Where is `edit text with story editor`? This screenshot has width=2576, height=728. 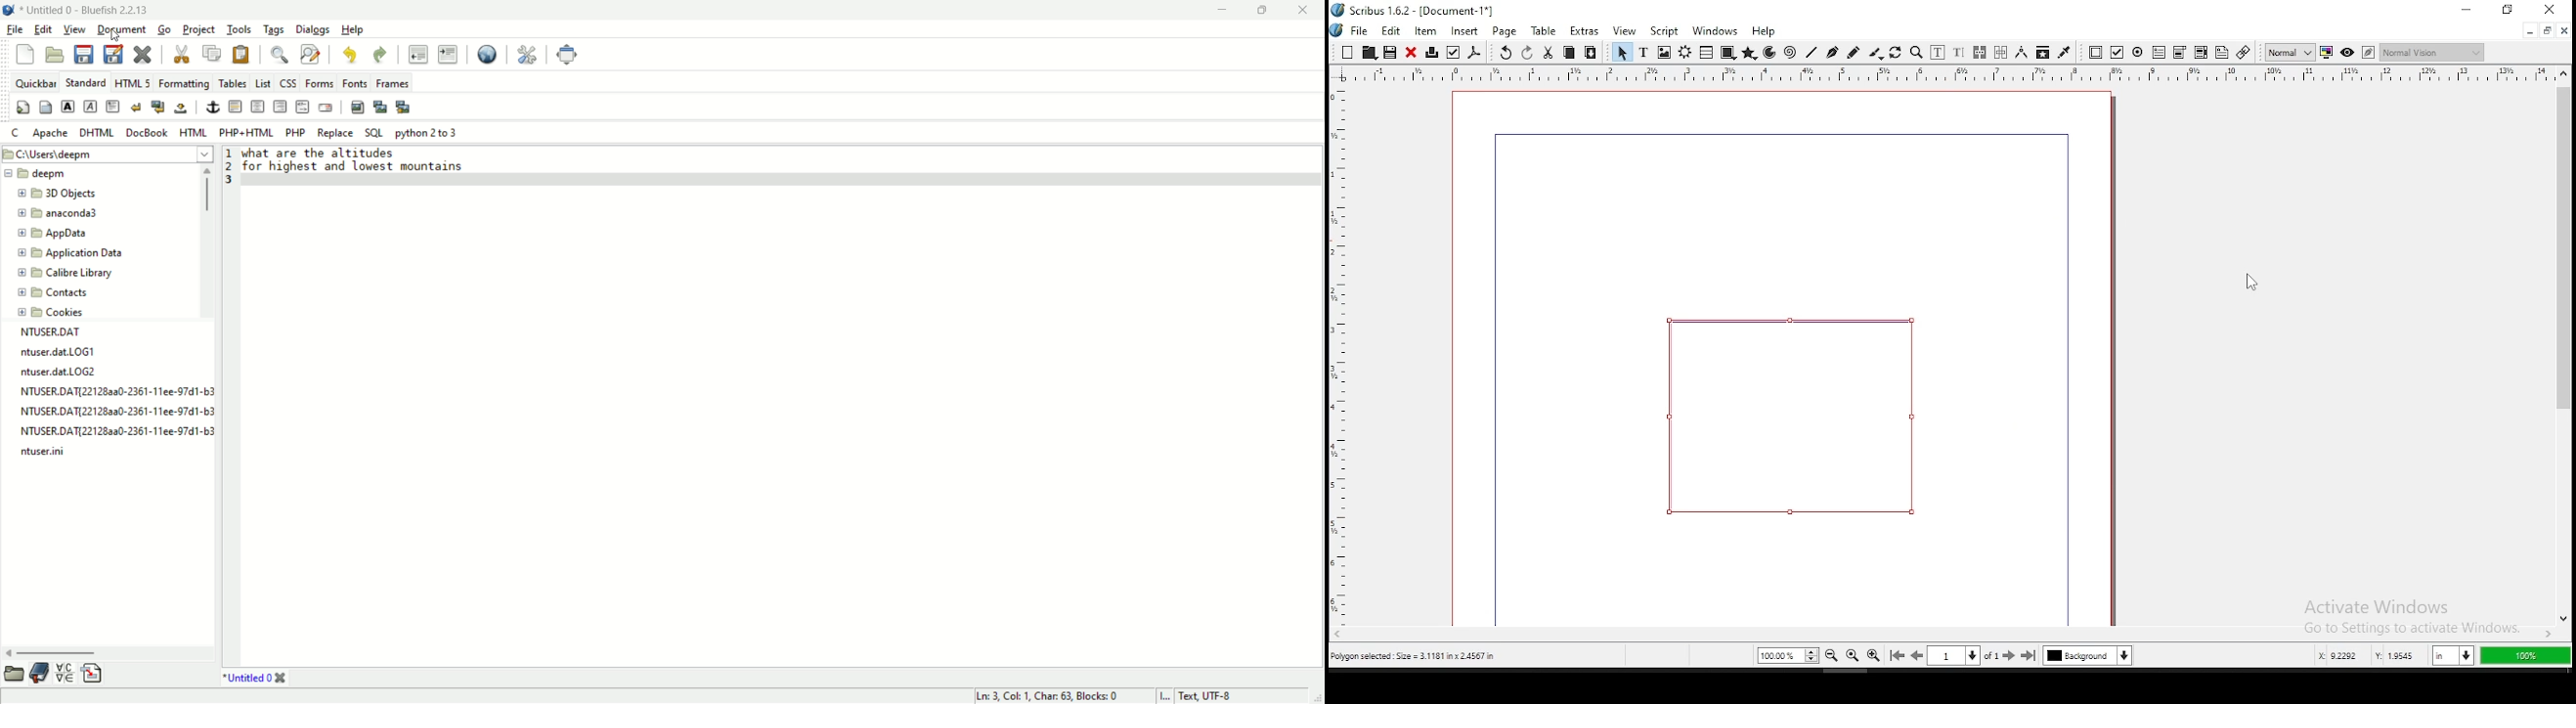
edit text with story editor is located at coordinates (1958, 53).